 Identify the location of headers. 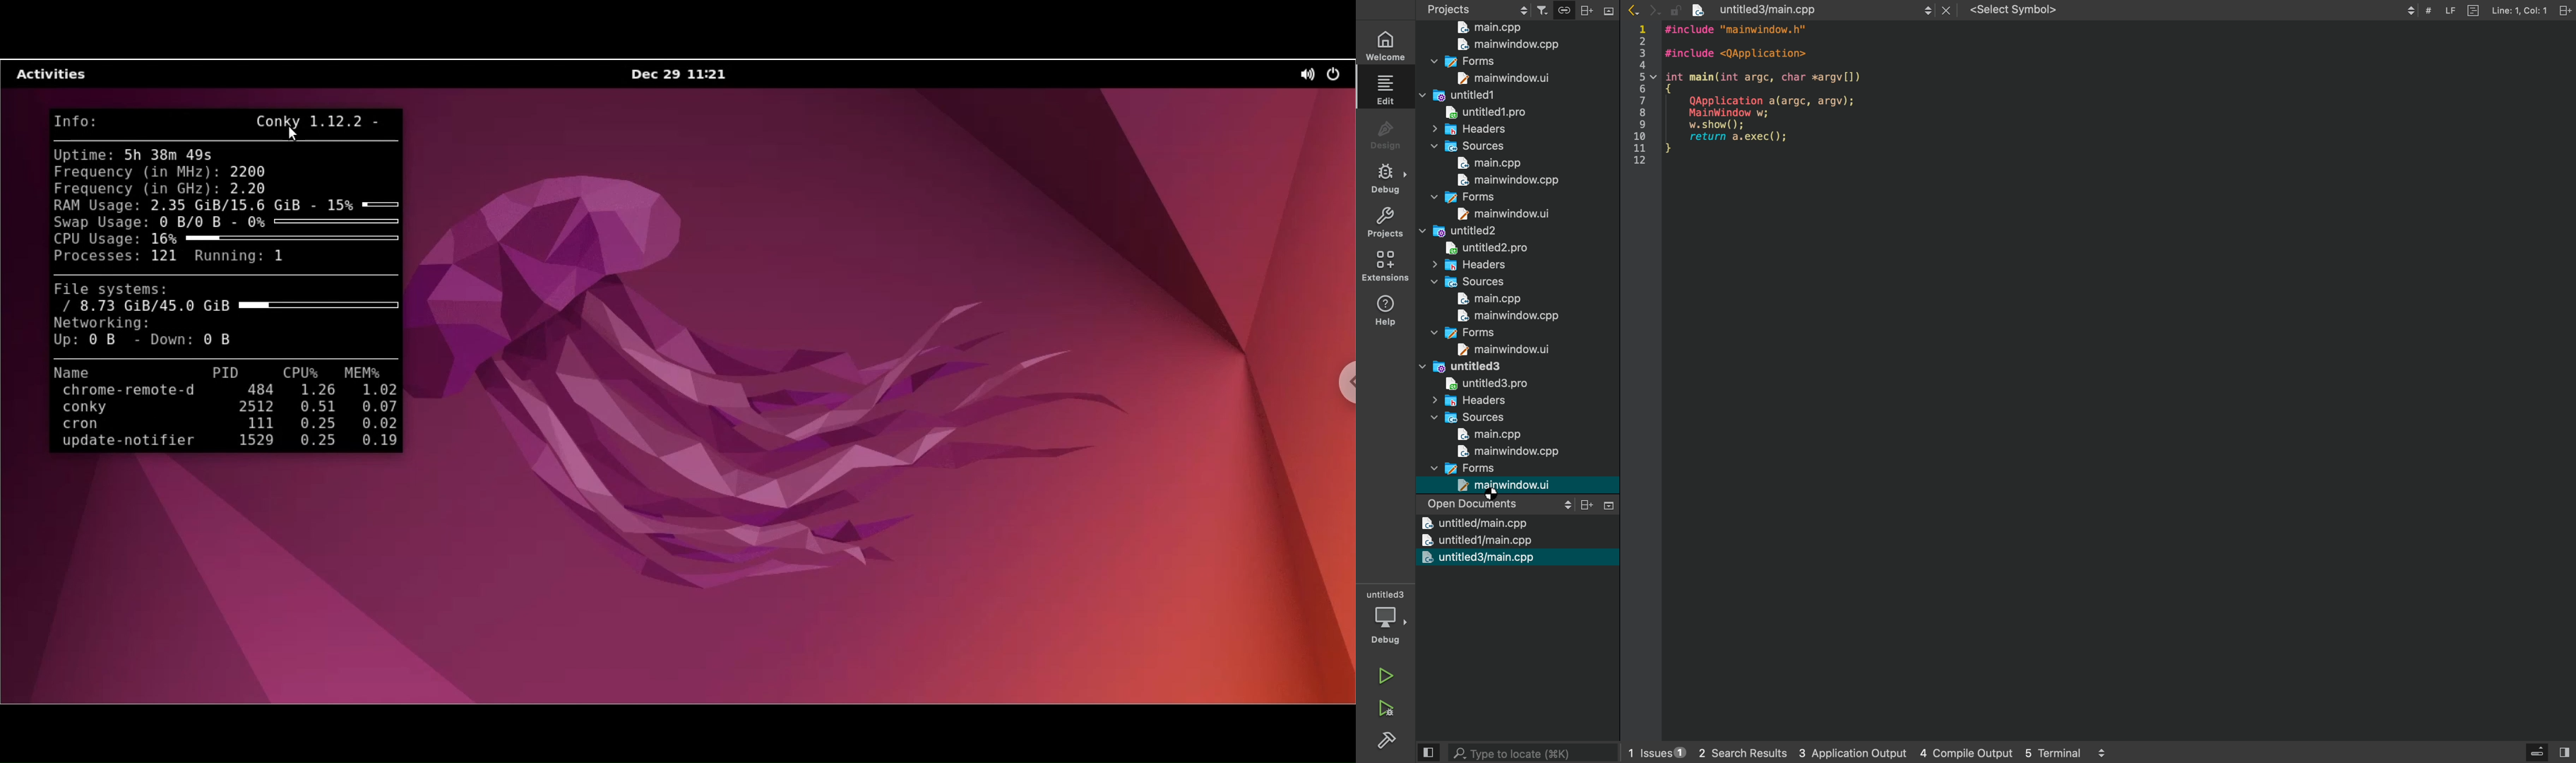
(1466, 418).